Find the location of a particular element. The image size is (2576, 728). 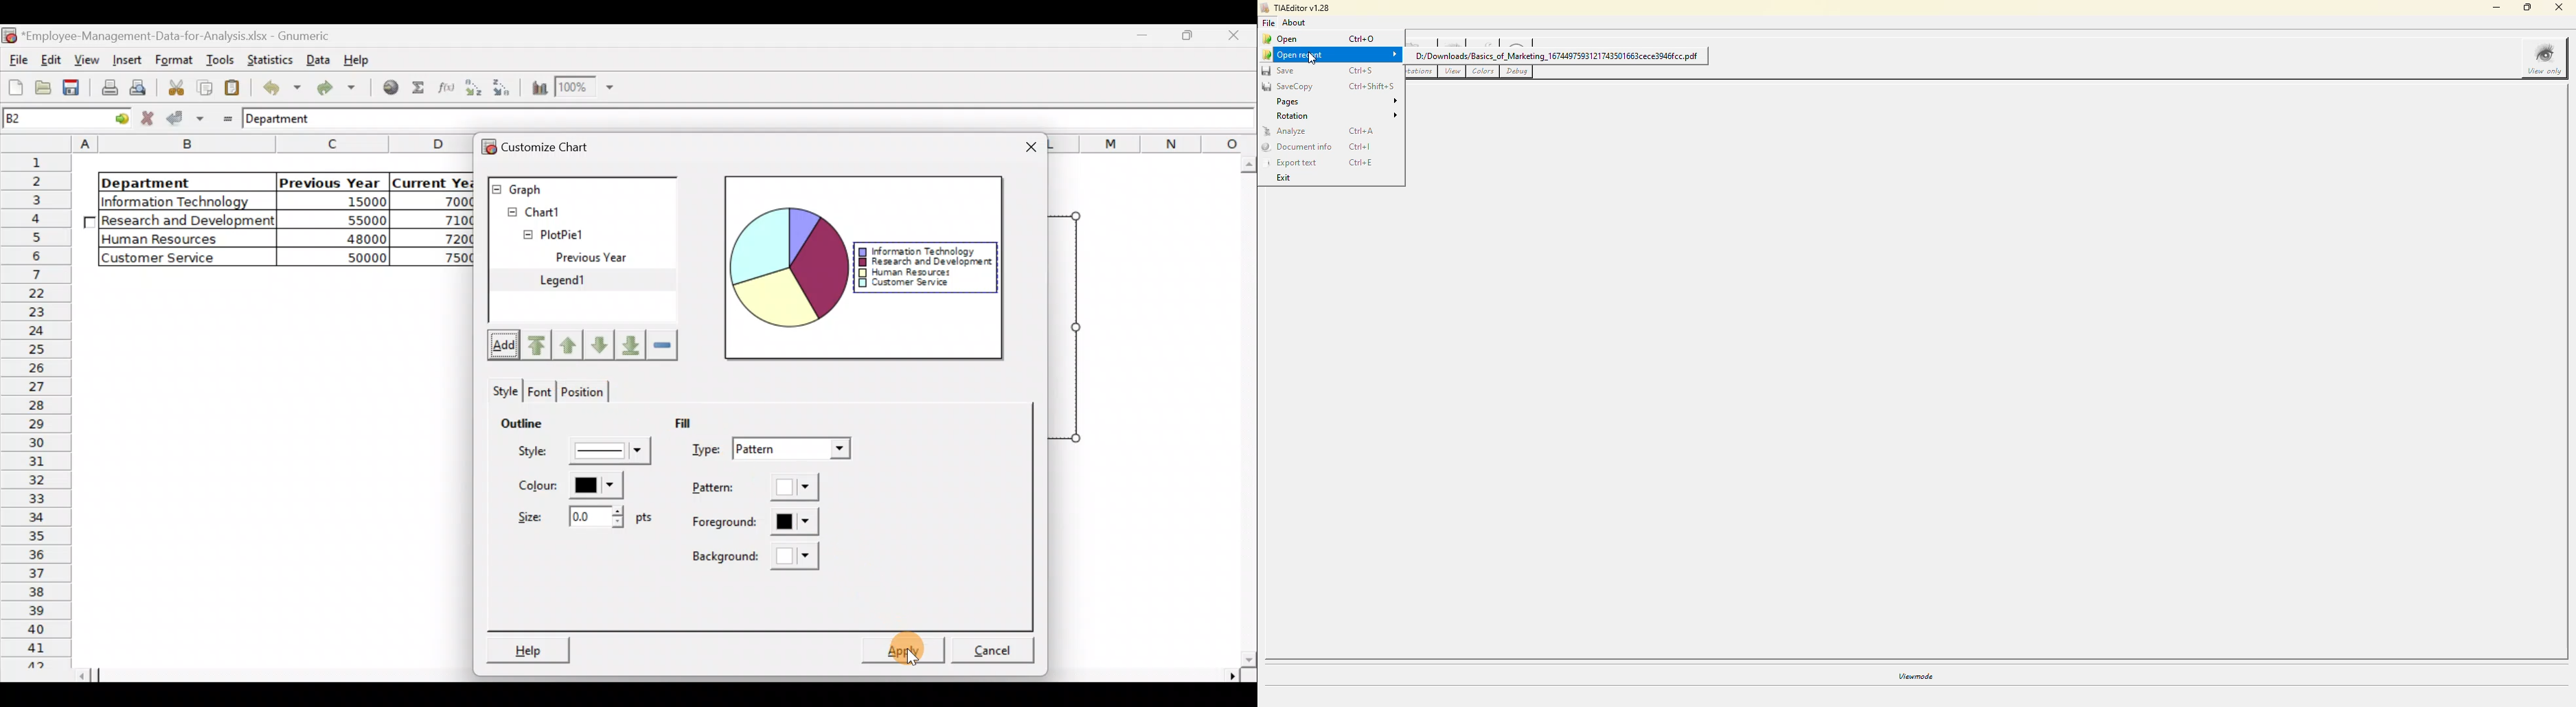

Department is located at coordinates (178, 182).